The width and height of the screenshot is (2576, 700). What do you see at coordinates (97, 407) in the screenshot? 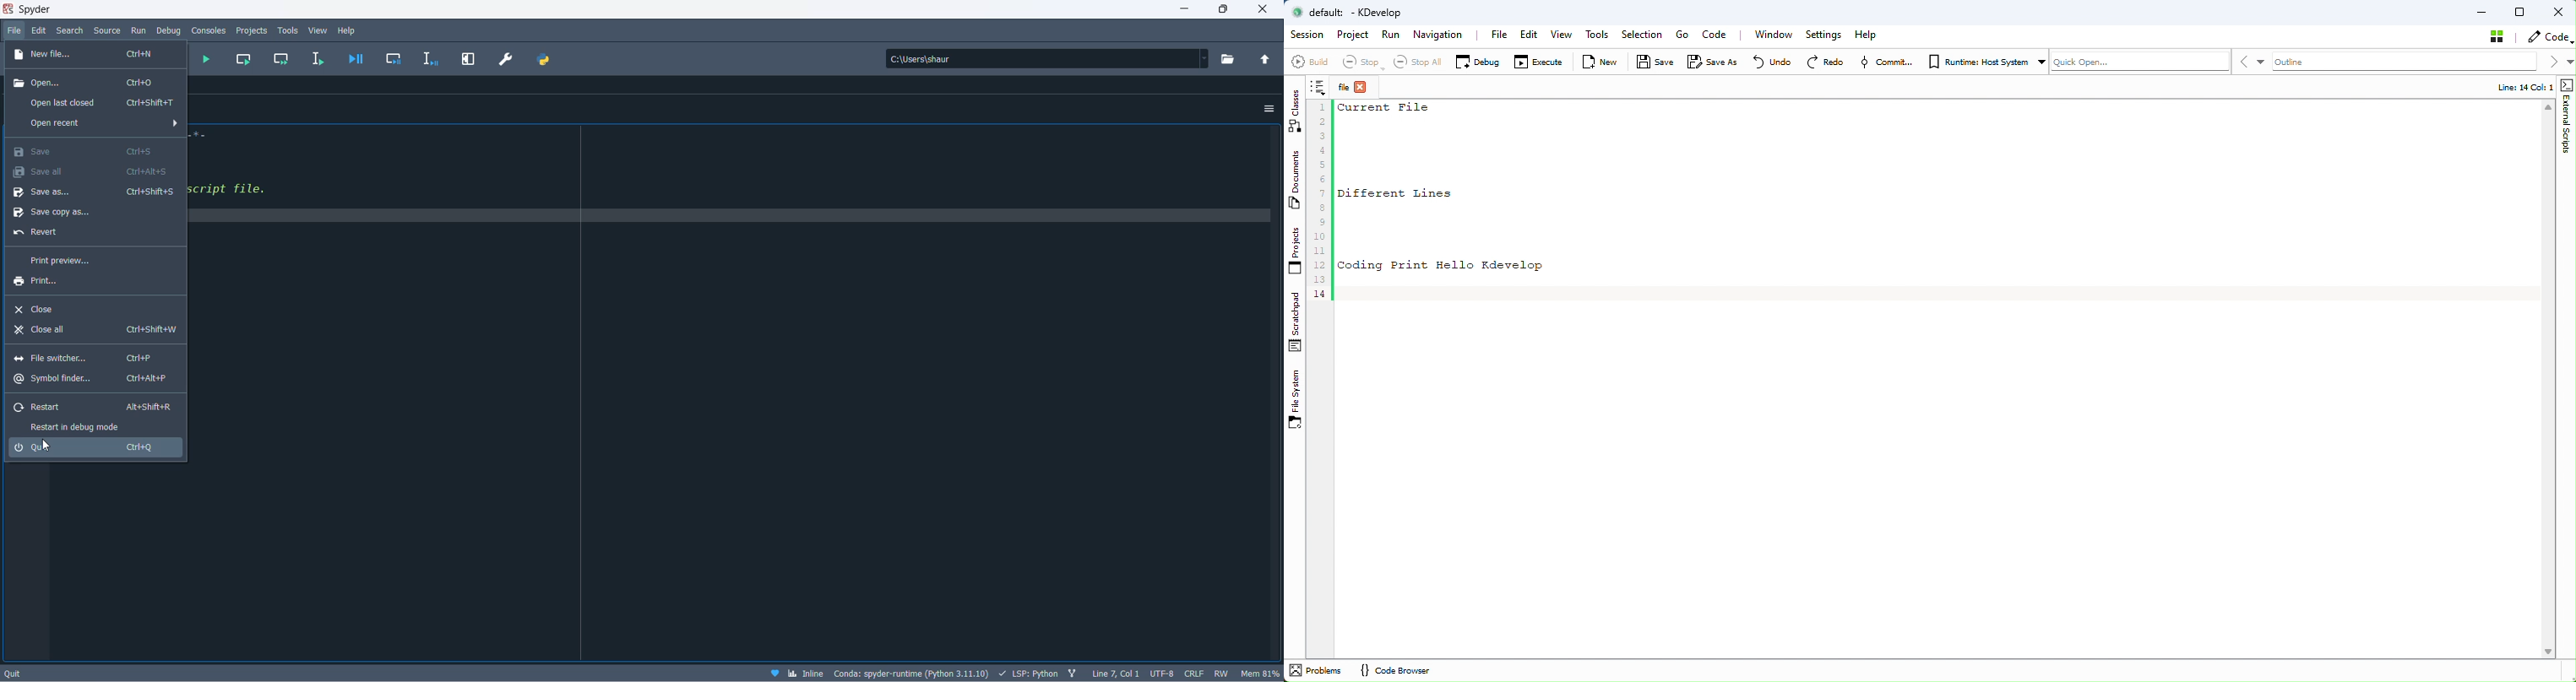
I see `restart` at bounding box center [97, 407].